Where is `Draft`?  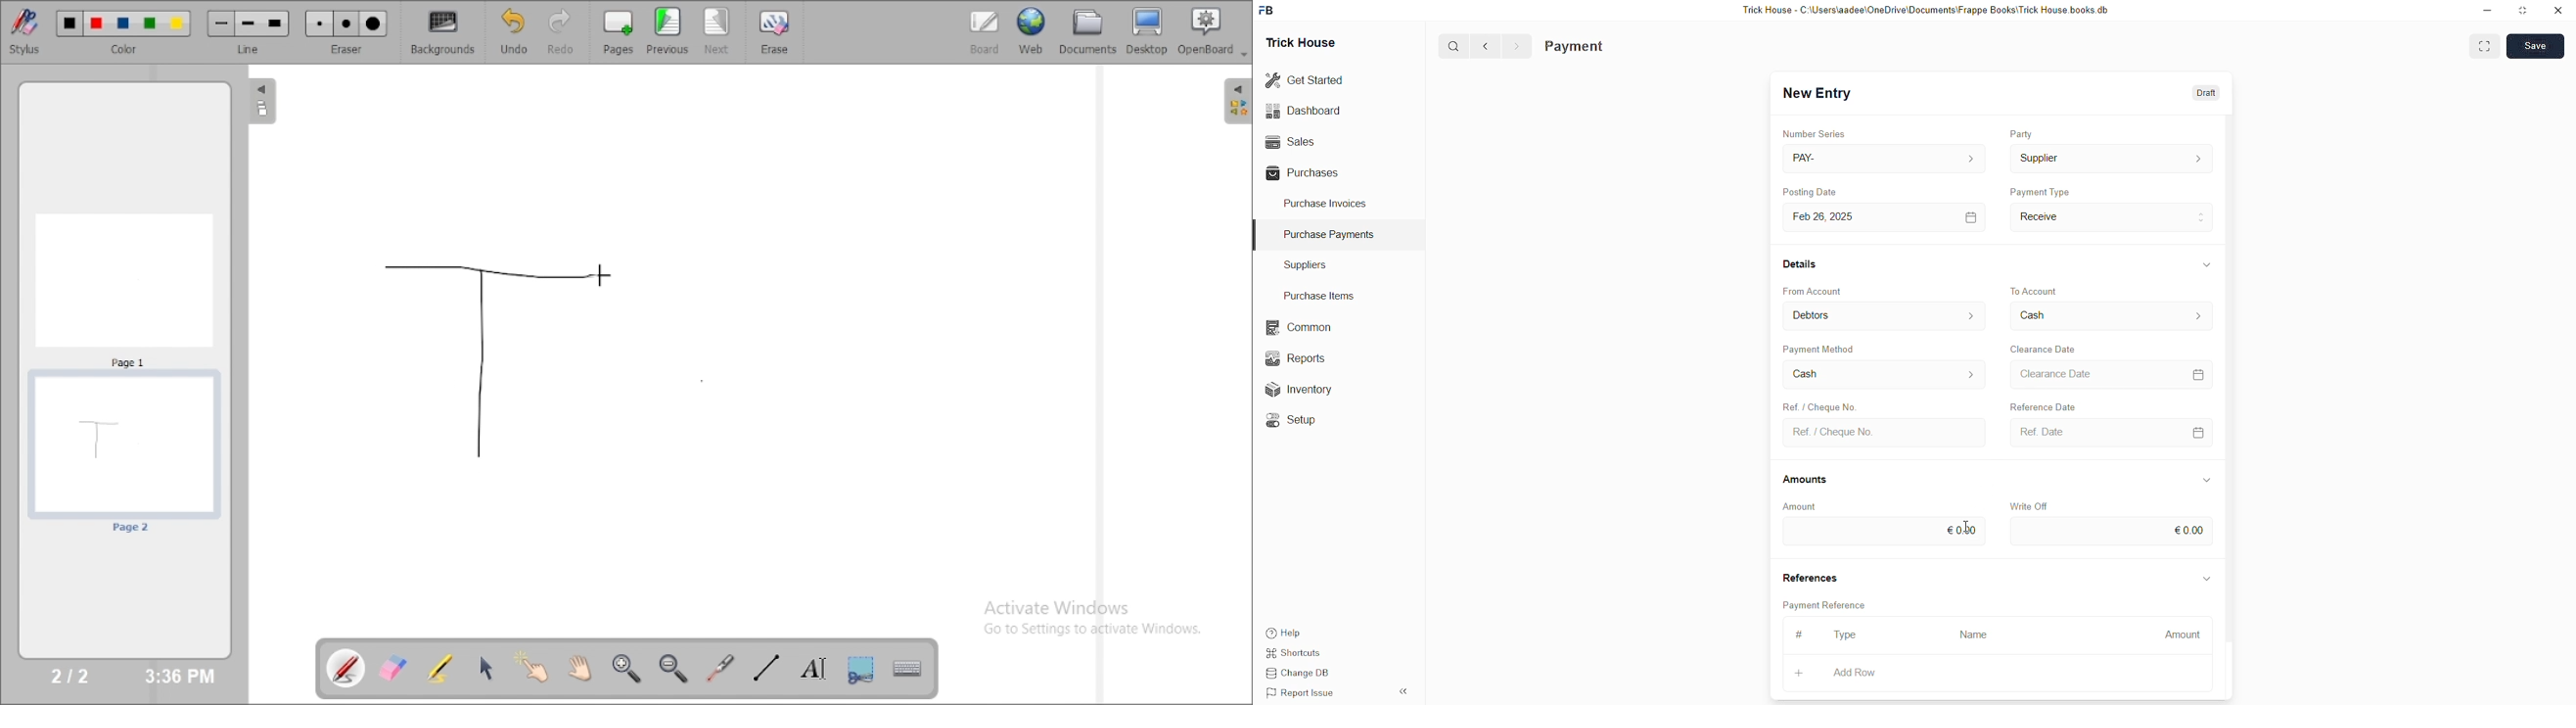
Draft is located at coordinates (2203, 95).